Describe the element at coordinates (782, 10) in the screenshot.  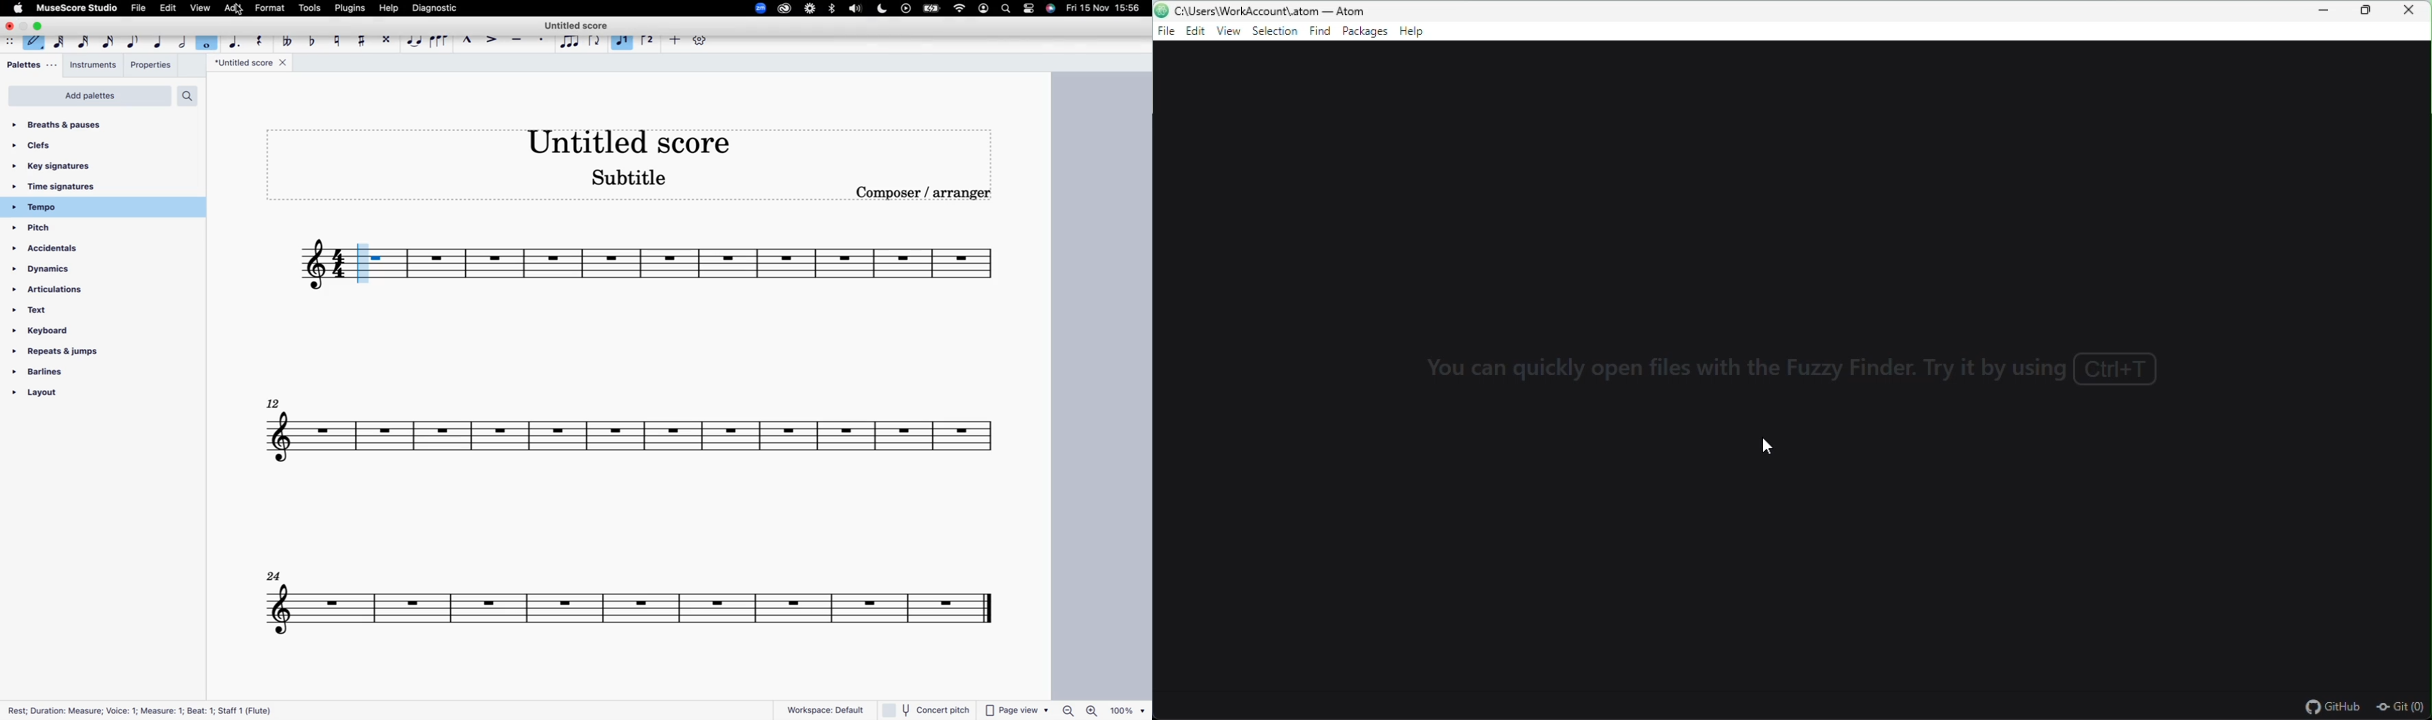
I see `creative cloud` at that location.